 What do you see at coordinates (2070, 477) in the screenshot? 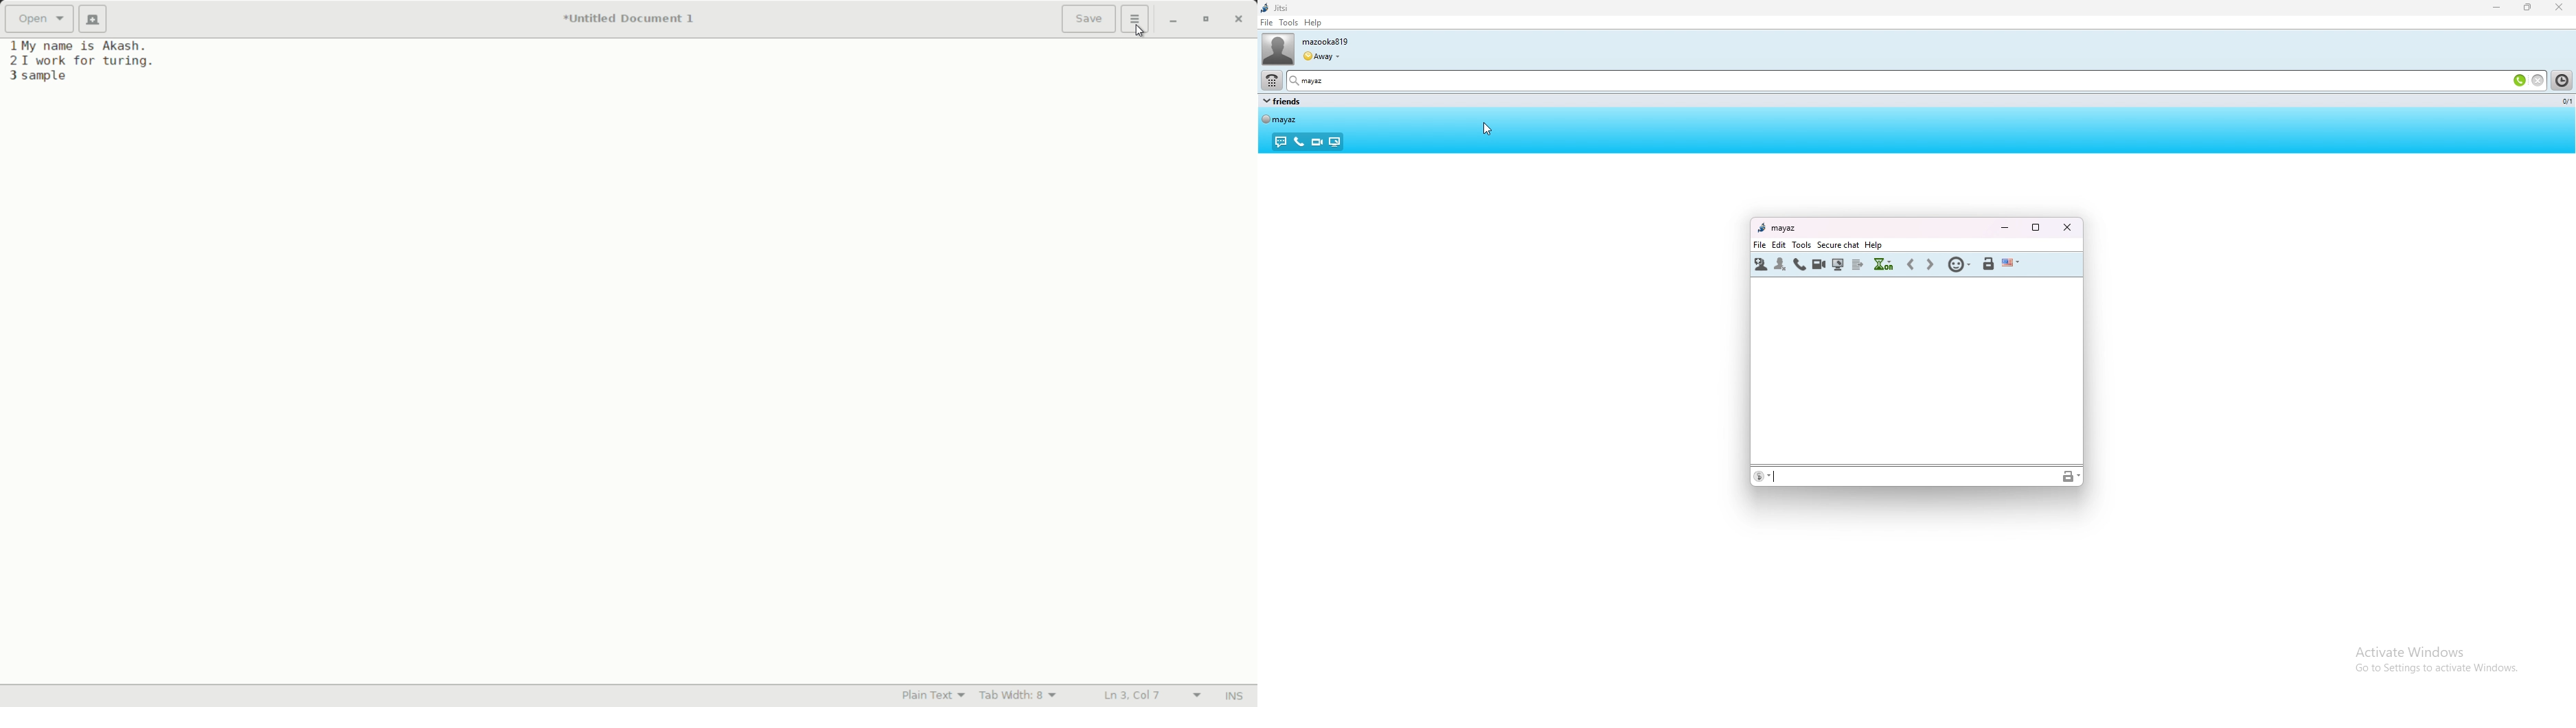
I see `lock` at bounding box center [2070, 477].